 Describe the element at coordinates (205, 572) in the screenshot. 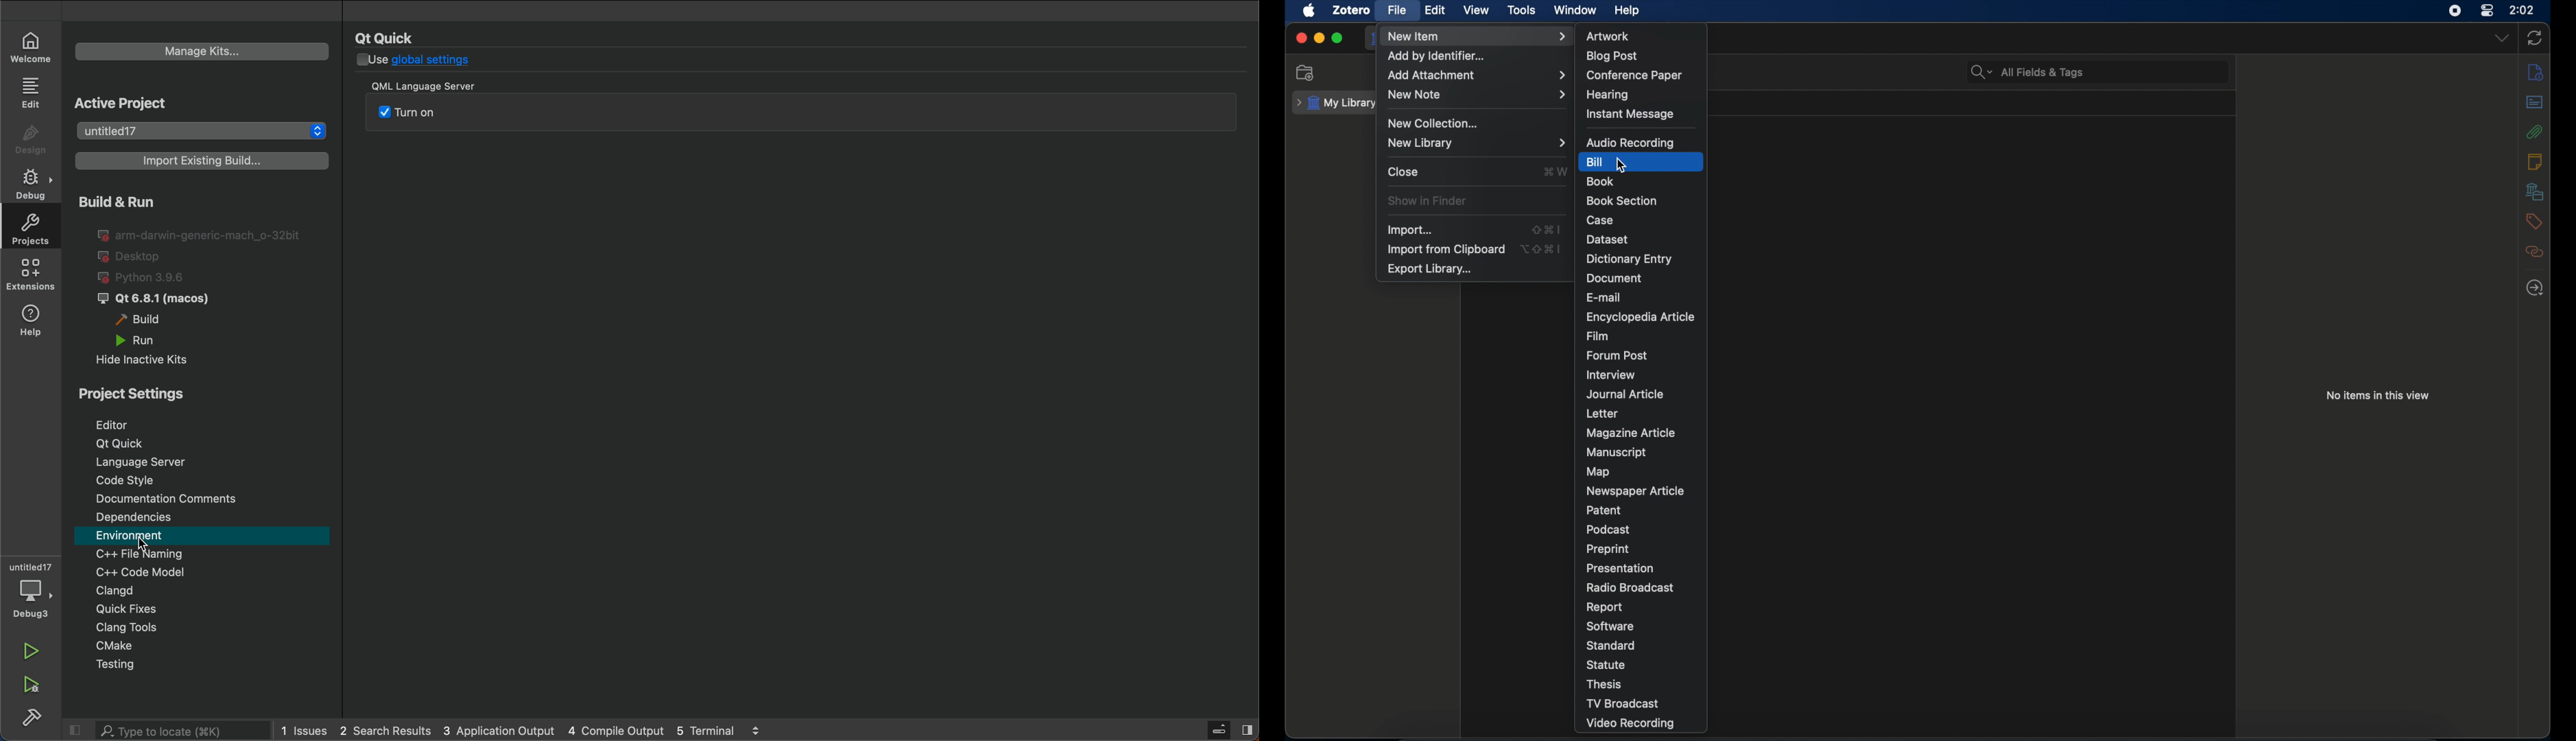

I see `code modal` at that location.